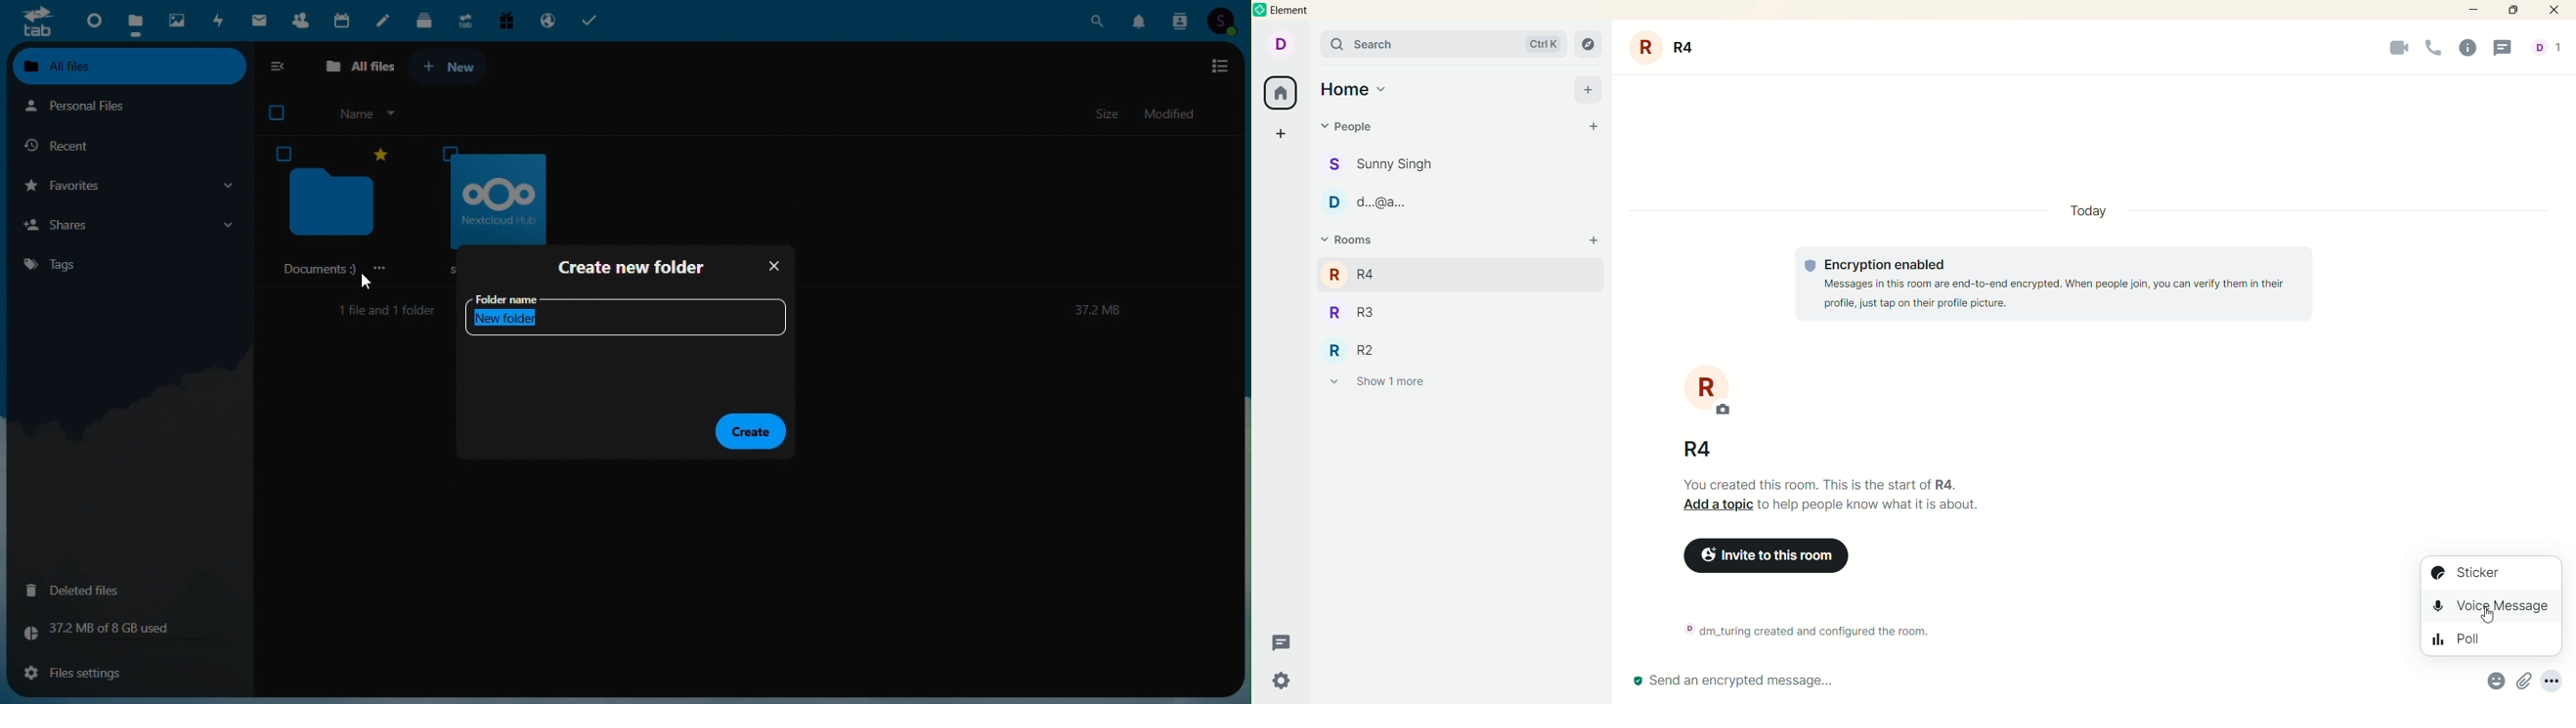 The image size is (2576, 728). I want to click on options, so click(1213, 70).